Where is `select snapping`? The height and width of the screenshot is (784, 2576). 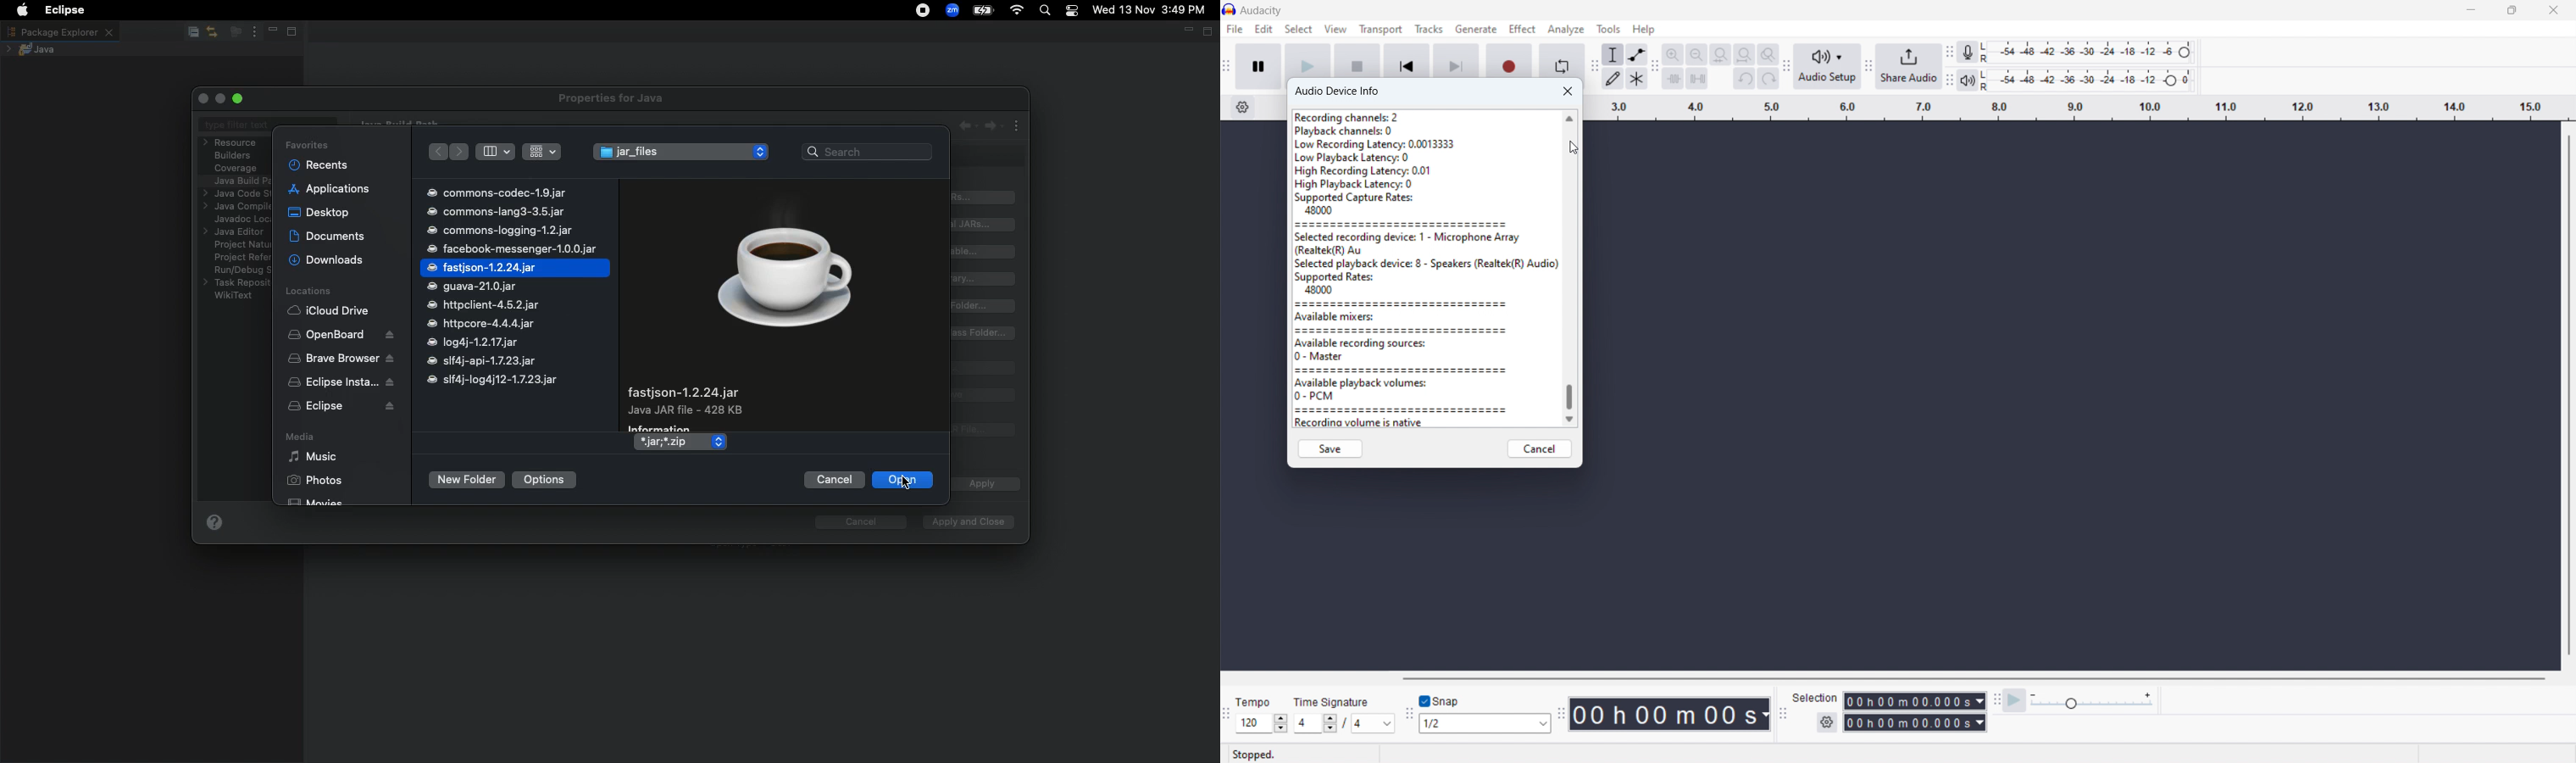
select snapping is located at coordinates (1485, 723).